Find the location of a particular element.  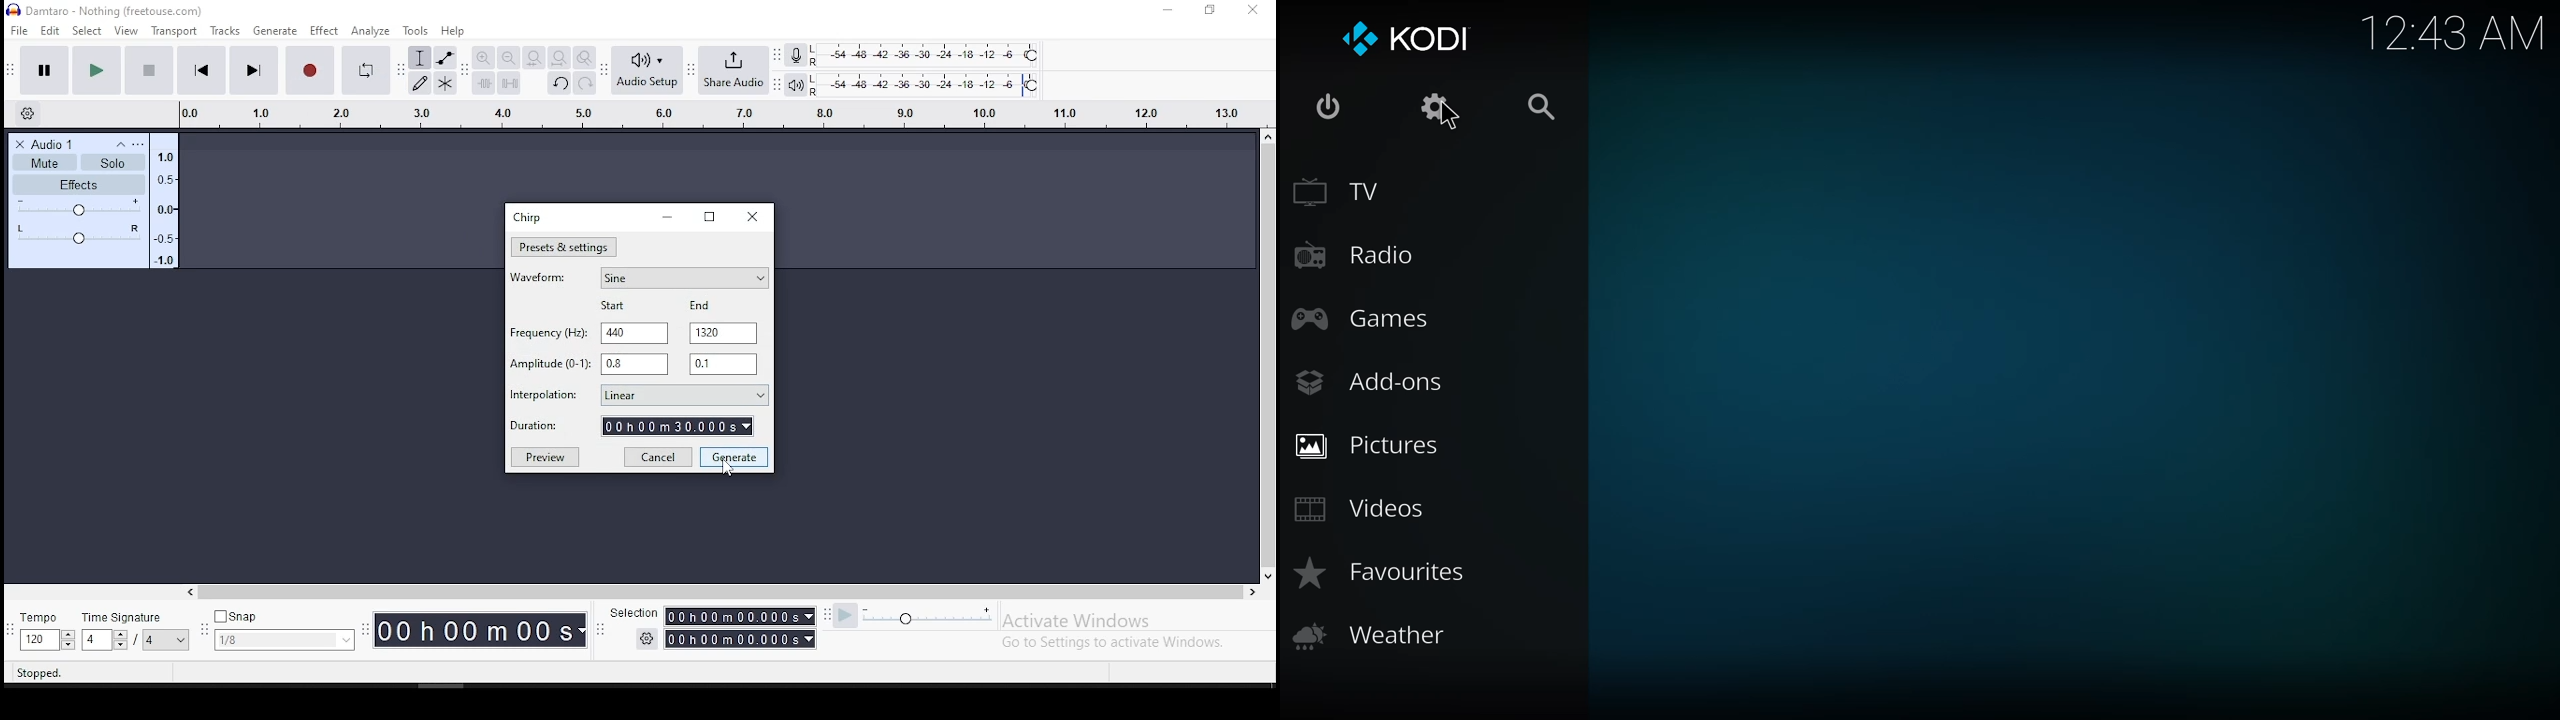

restore is located at coordinates (709, 216).